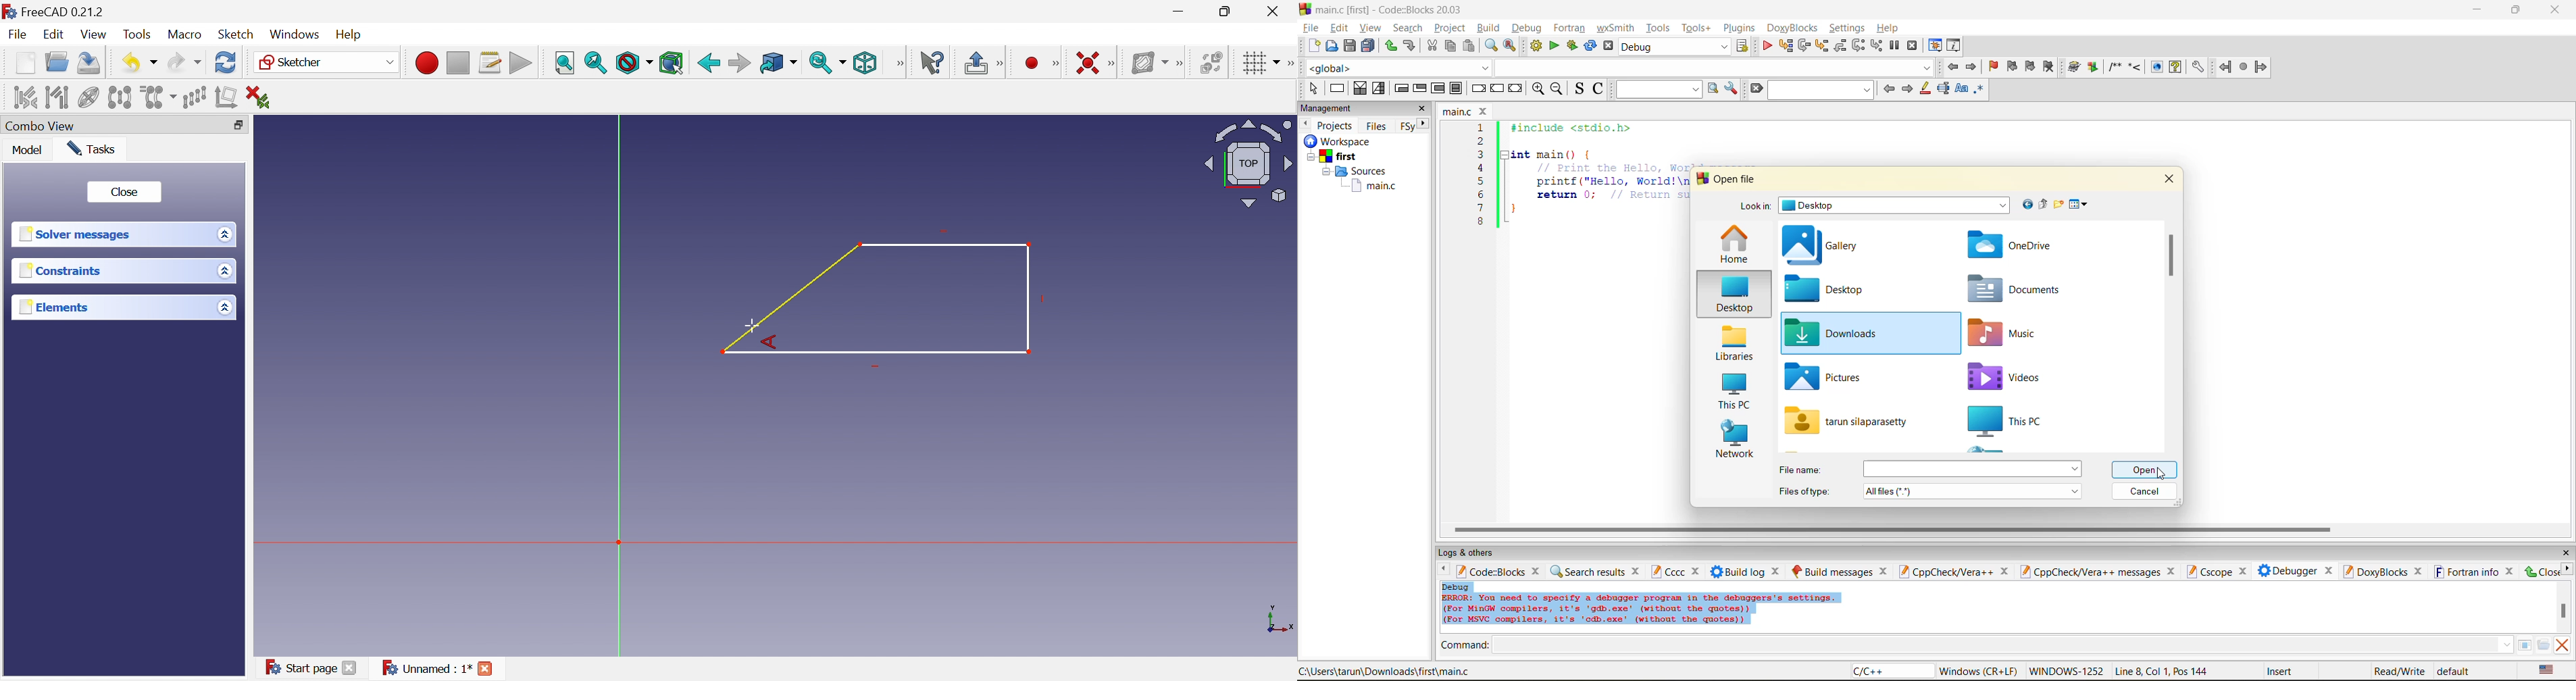  What do you see at coordinates (1305, 123) in the screenshot?
I see `previous` at bounding box center [1305, 123].